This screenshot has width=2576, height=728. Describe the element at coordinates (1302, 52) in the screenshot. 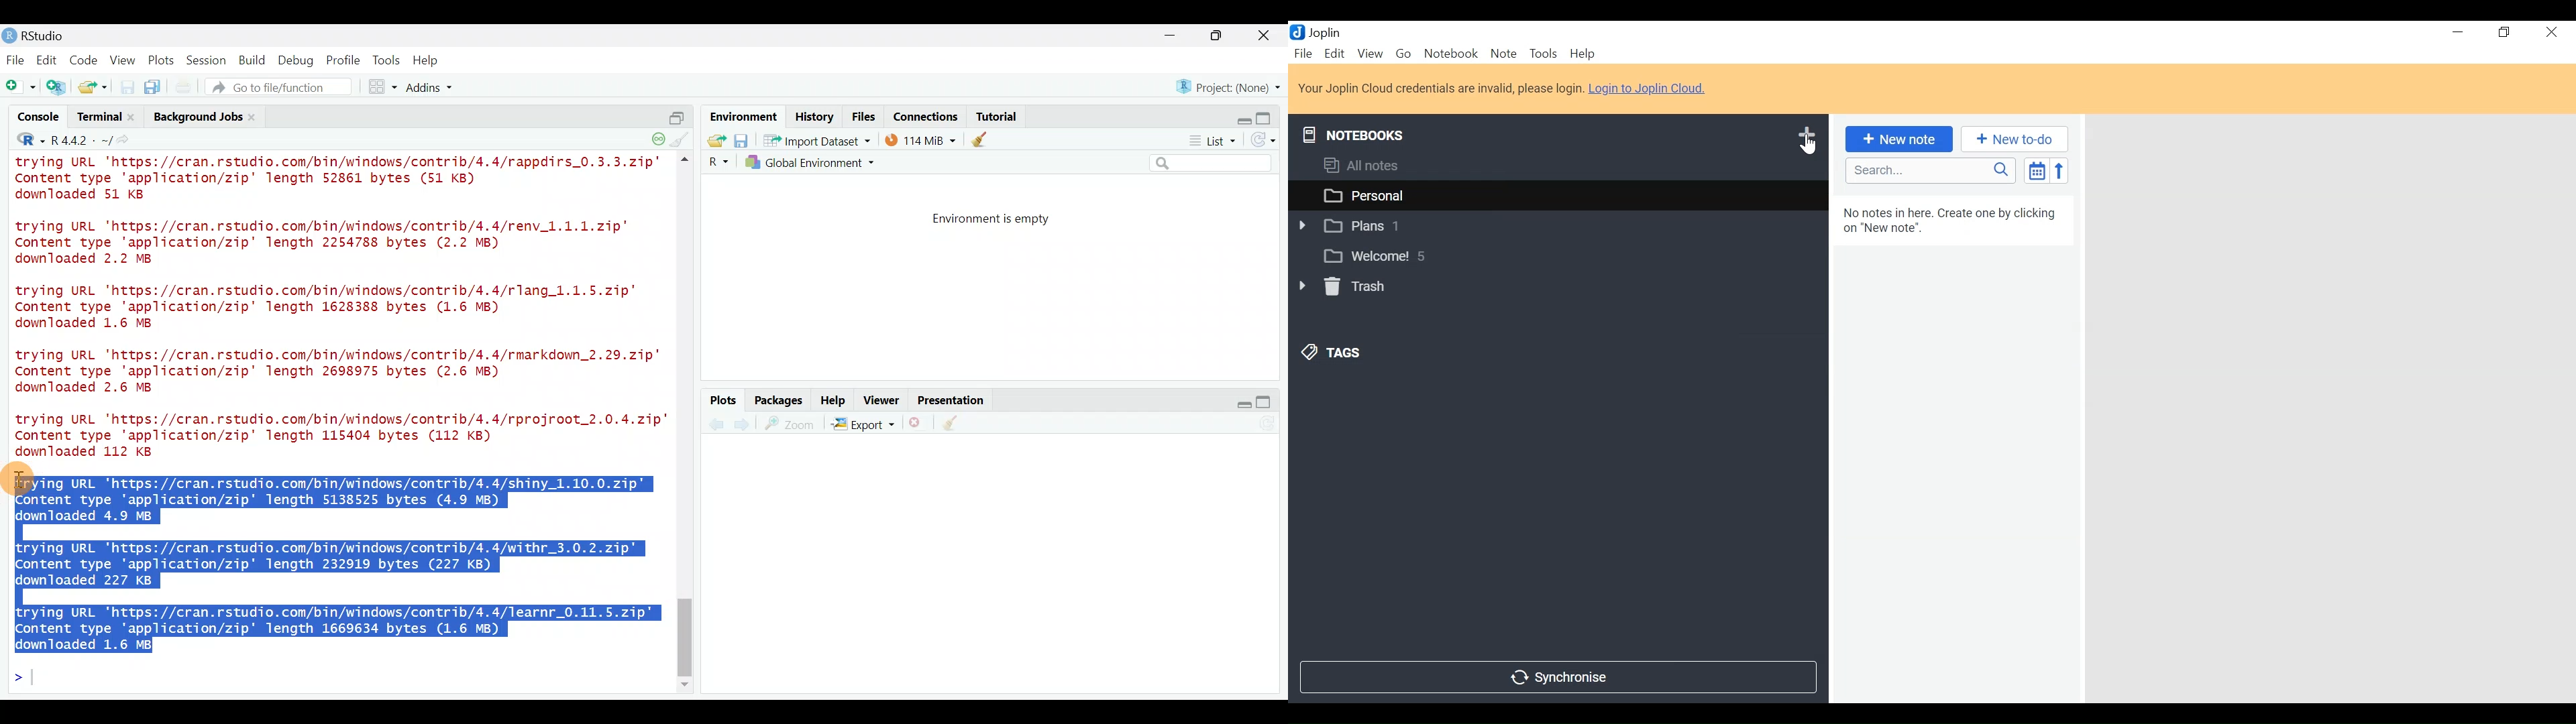

I see `File` at that location.